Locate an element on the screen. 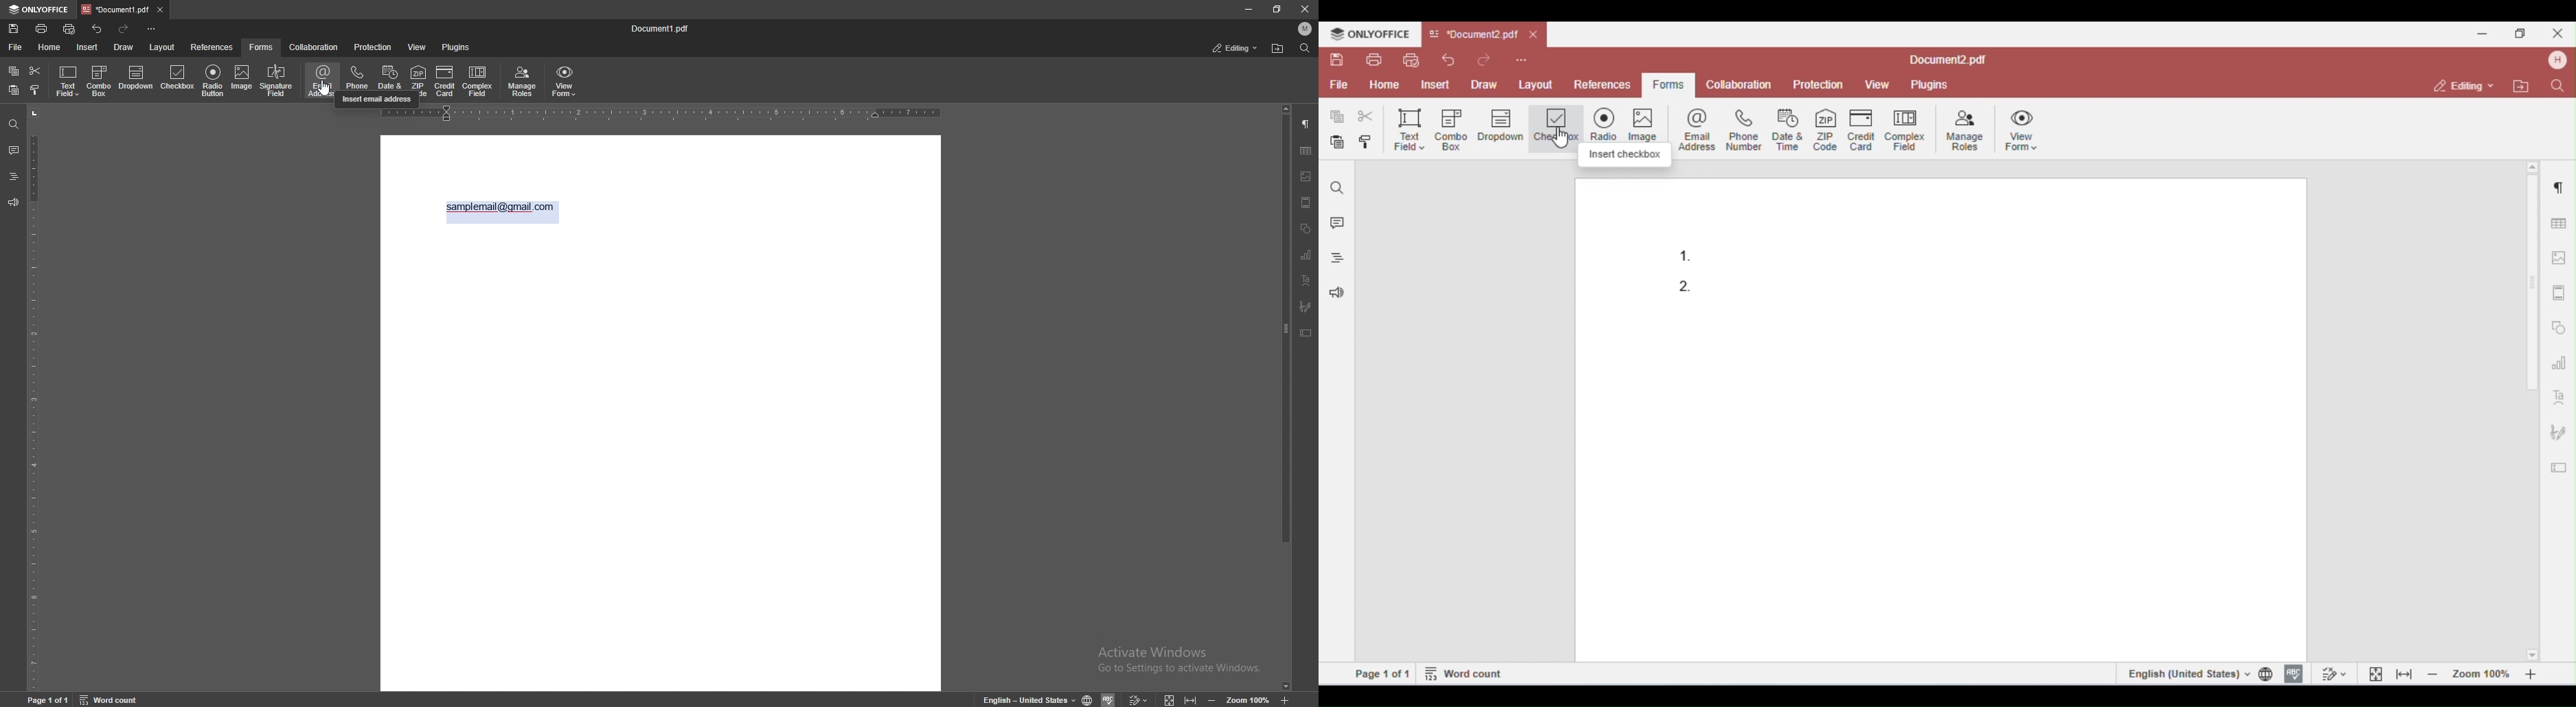 This screenshot has width=2576, height=728. phone number is located at coordinates (357, 78).